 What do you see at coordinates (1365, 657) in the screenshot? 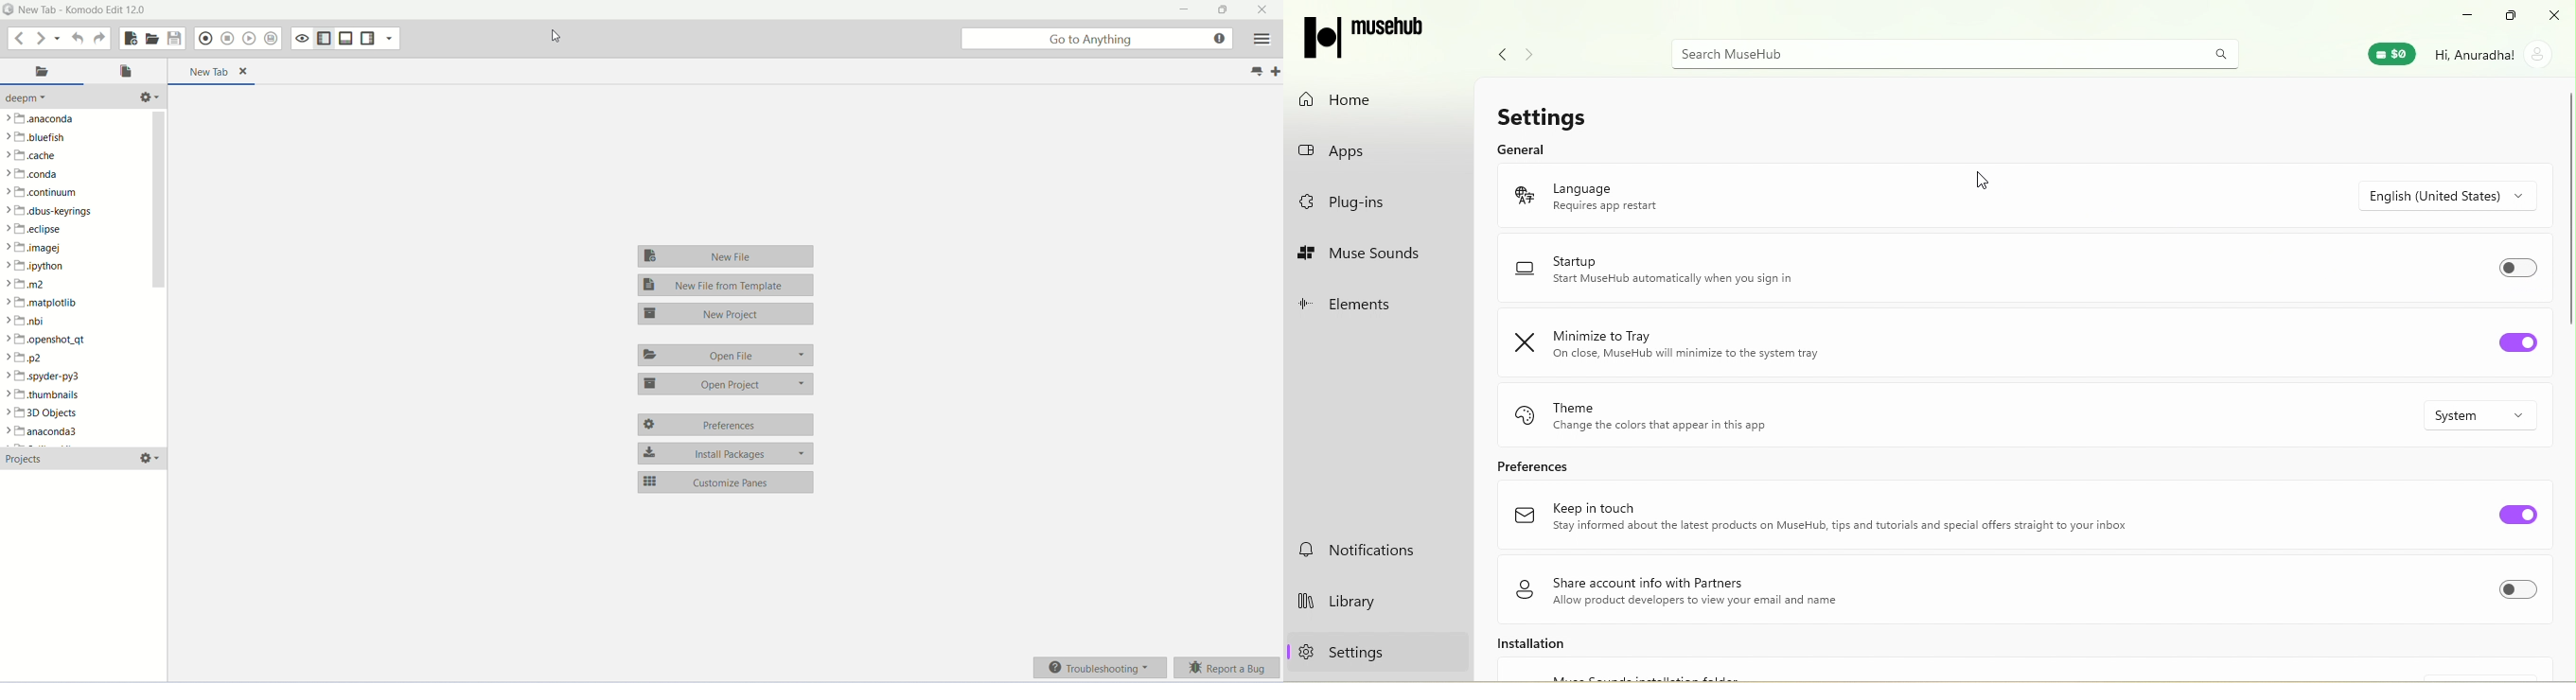
I see `settings` at bounding box center [1365, 657].